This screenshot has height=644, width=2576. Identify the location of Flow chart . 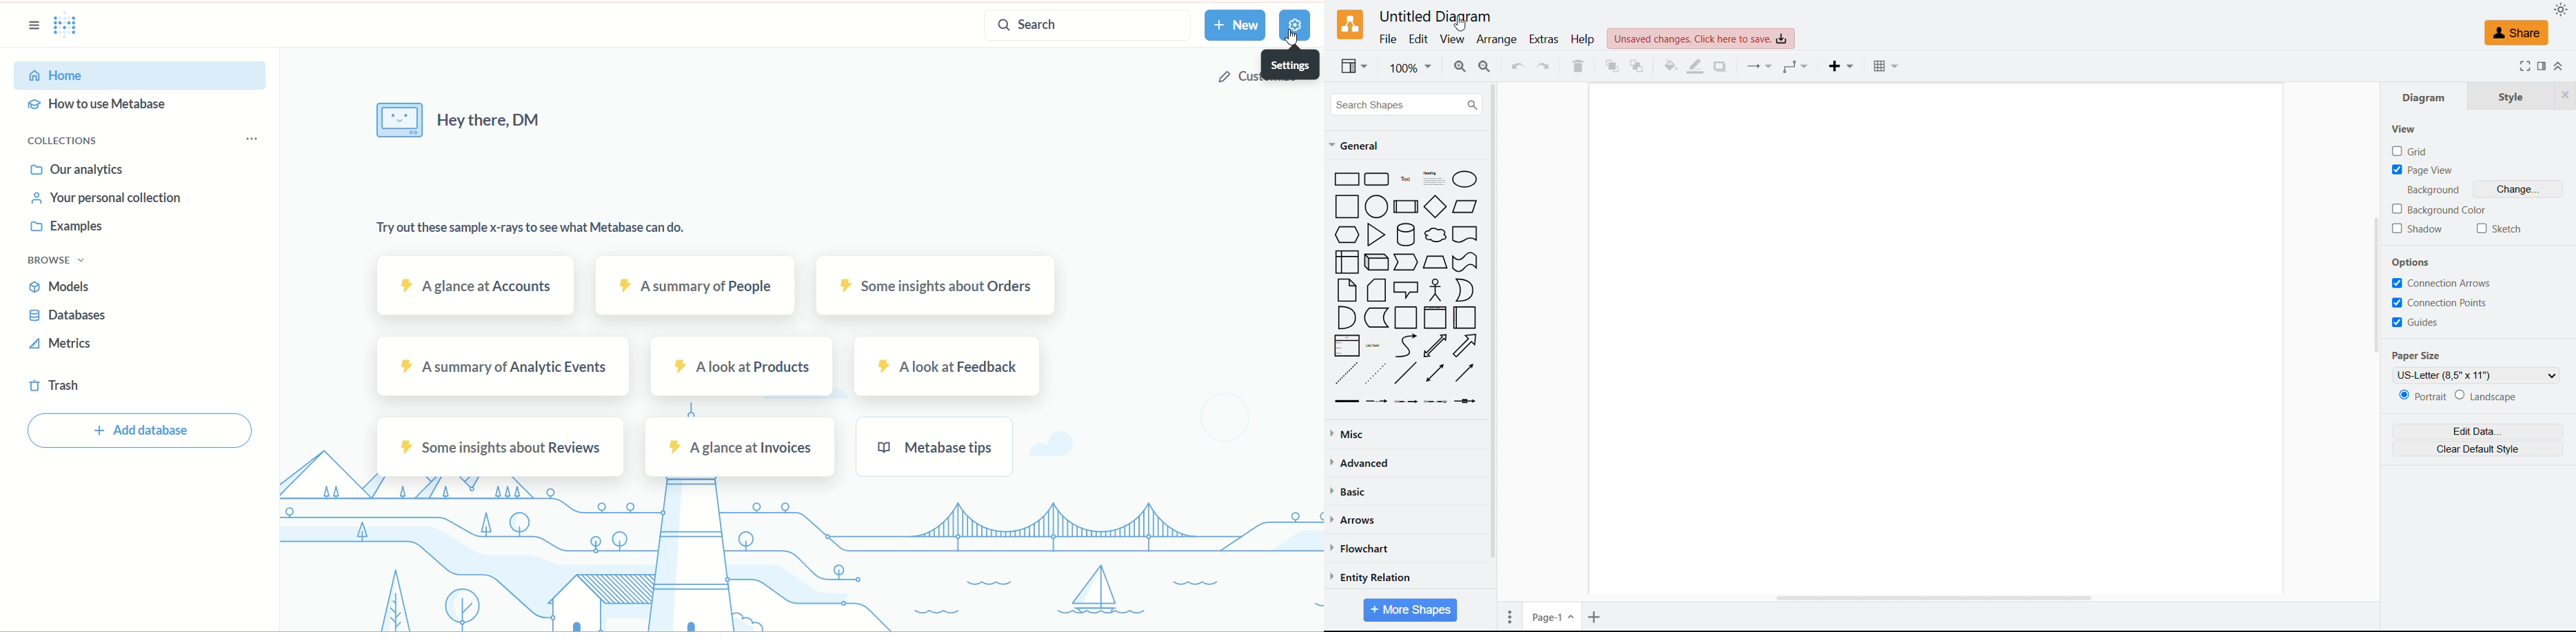
(1360, 549).